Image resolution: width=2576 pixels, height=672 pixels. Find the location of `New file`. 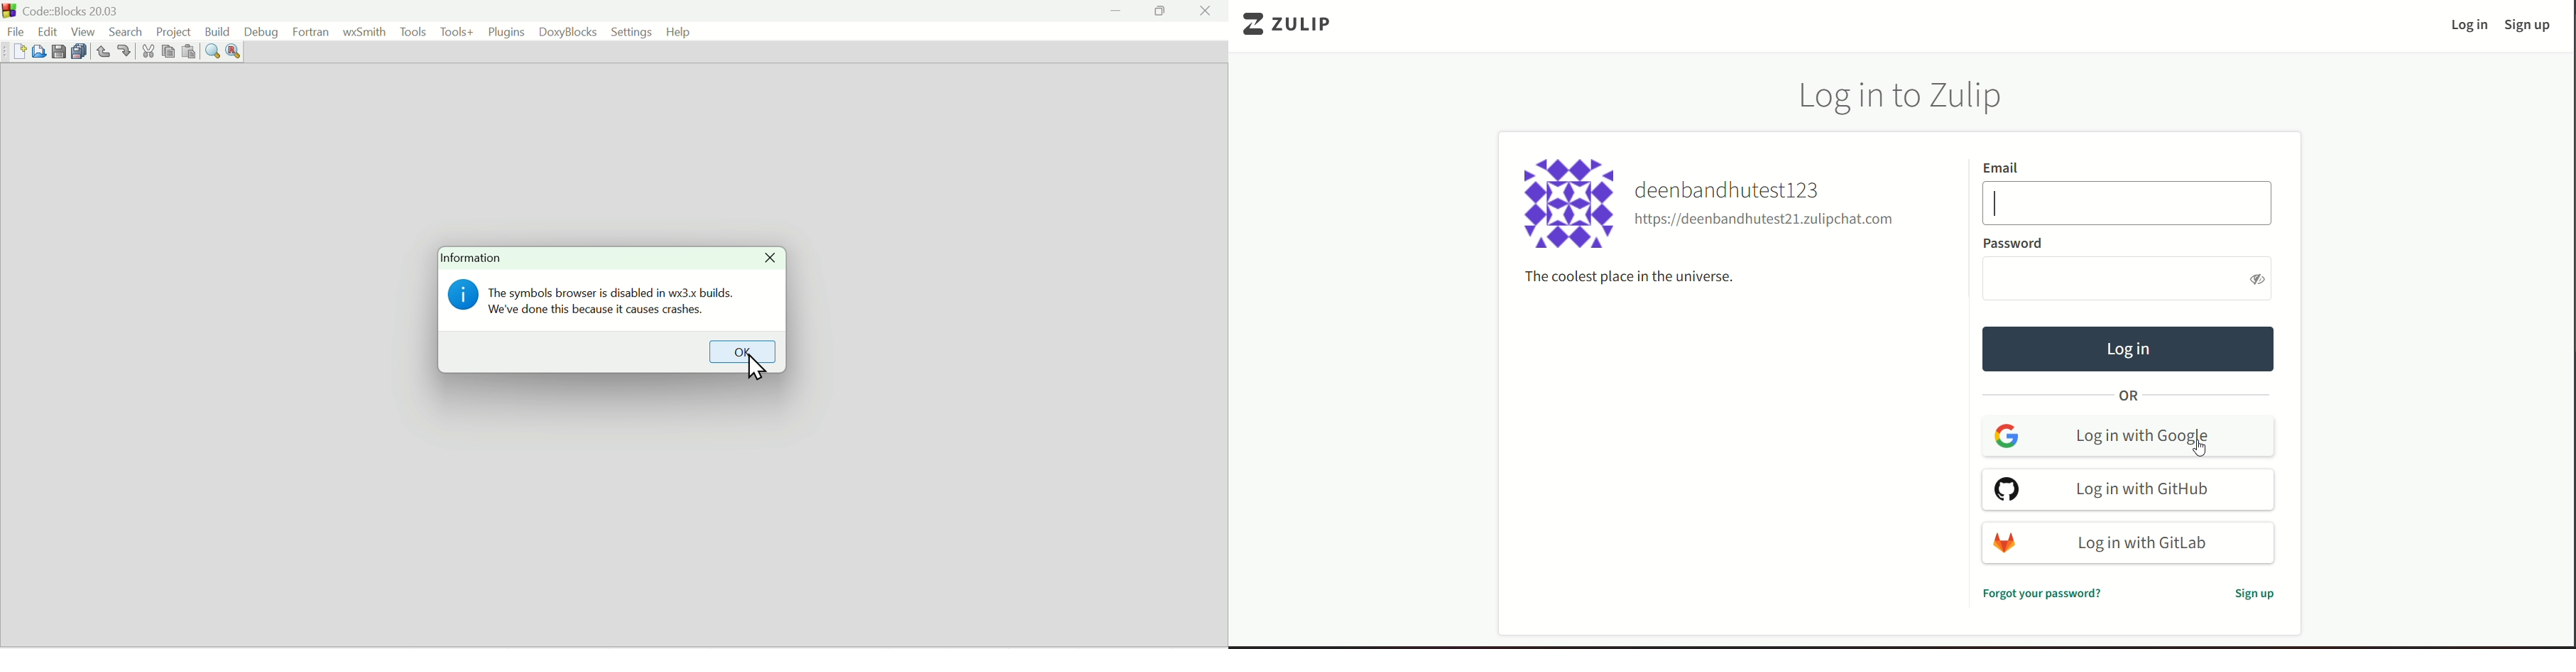

New file is located at coordinates (18, 51).